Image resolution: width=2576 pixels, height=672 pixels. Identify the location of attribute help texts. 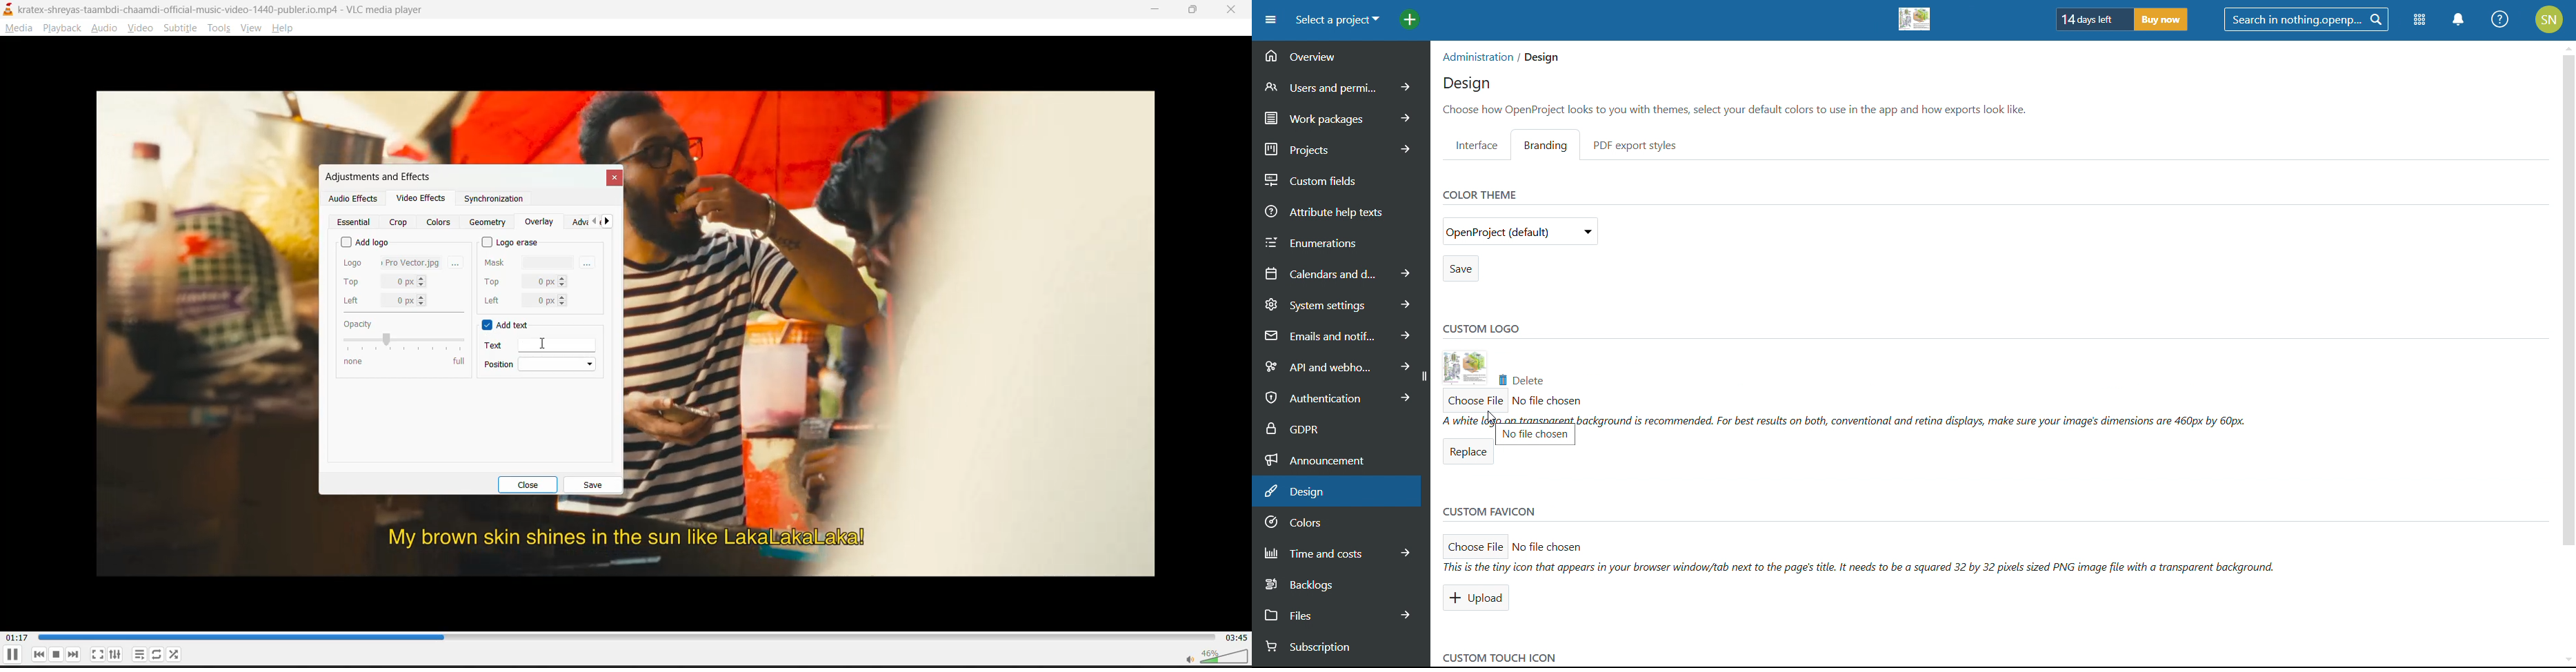
(1341, 210).